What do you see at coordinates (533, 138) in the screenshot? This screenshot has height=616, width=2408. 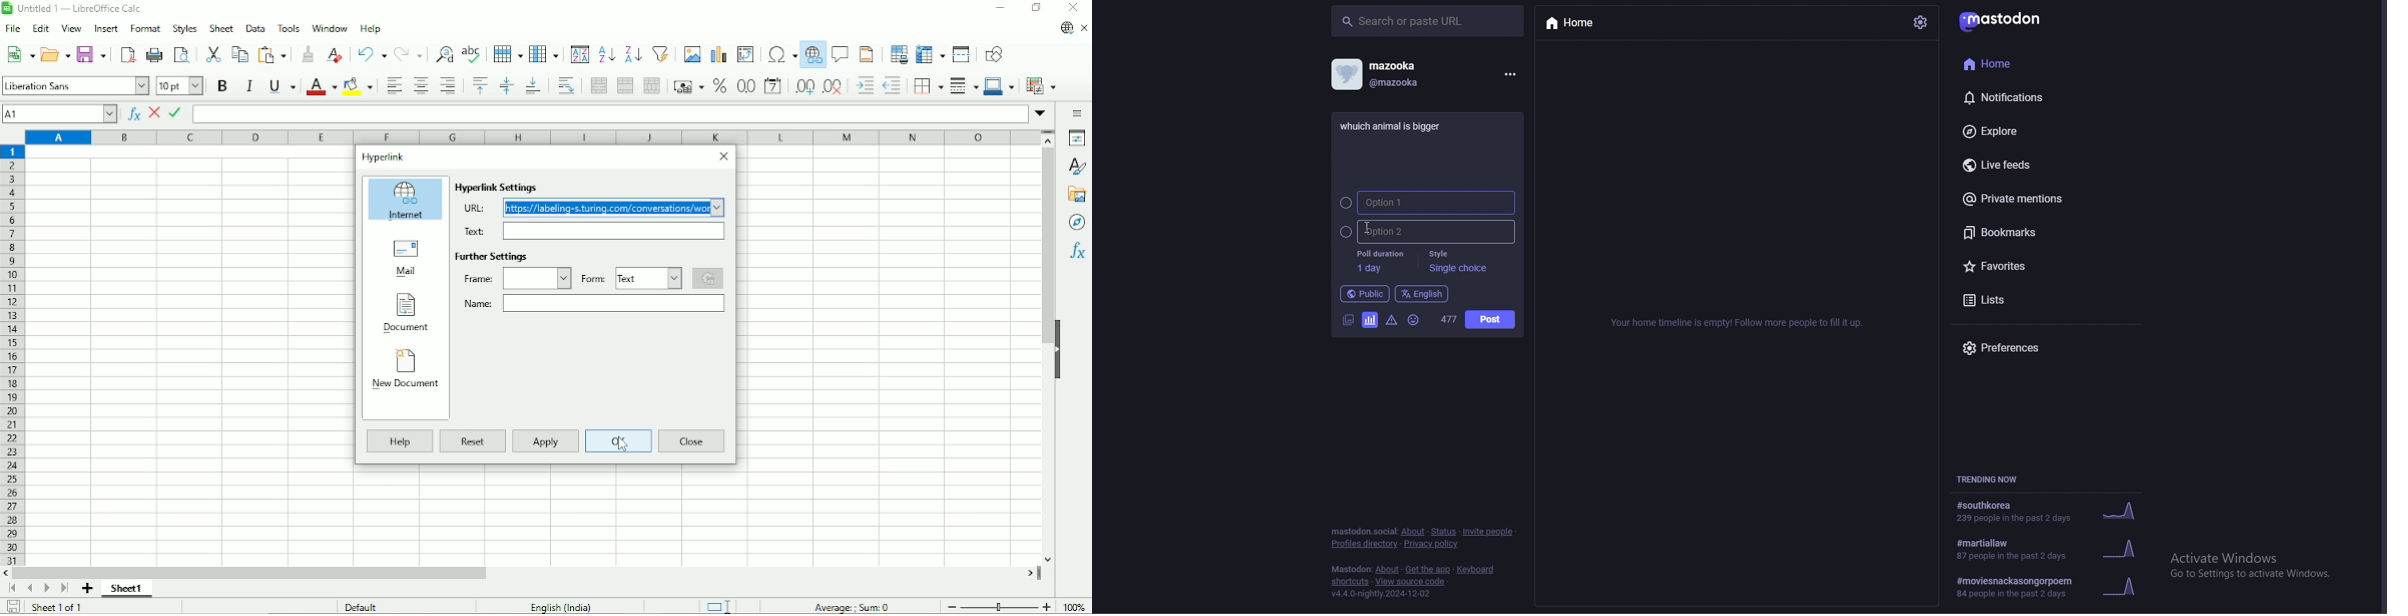 I see `Column headings` at bounding box center [533, 138].